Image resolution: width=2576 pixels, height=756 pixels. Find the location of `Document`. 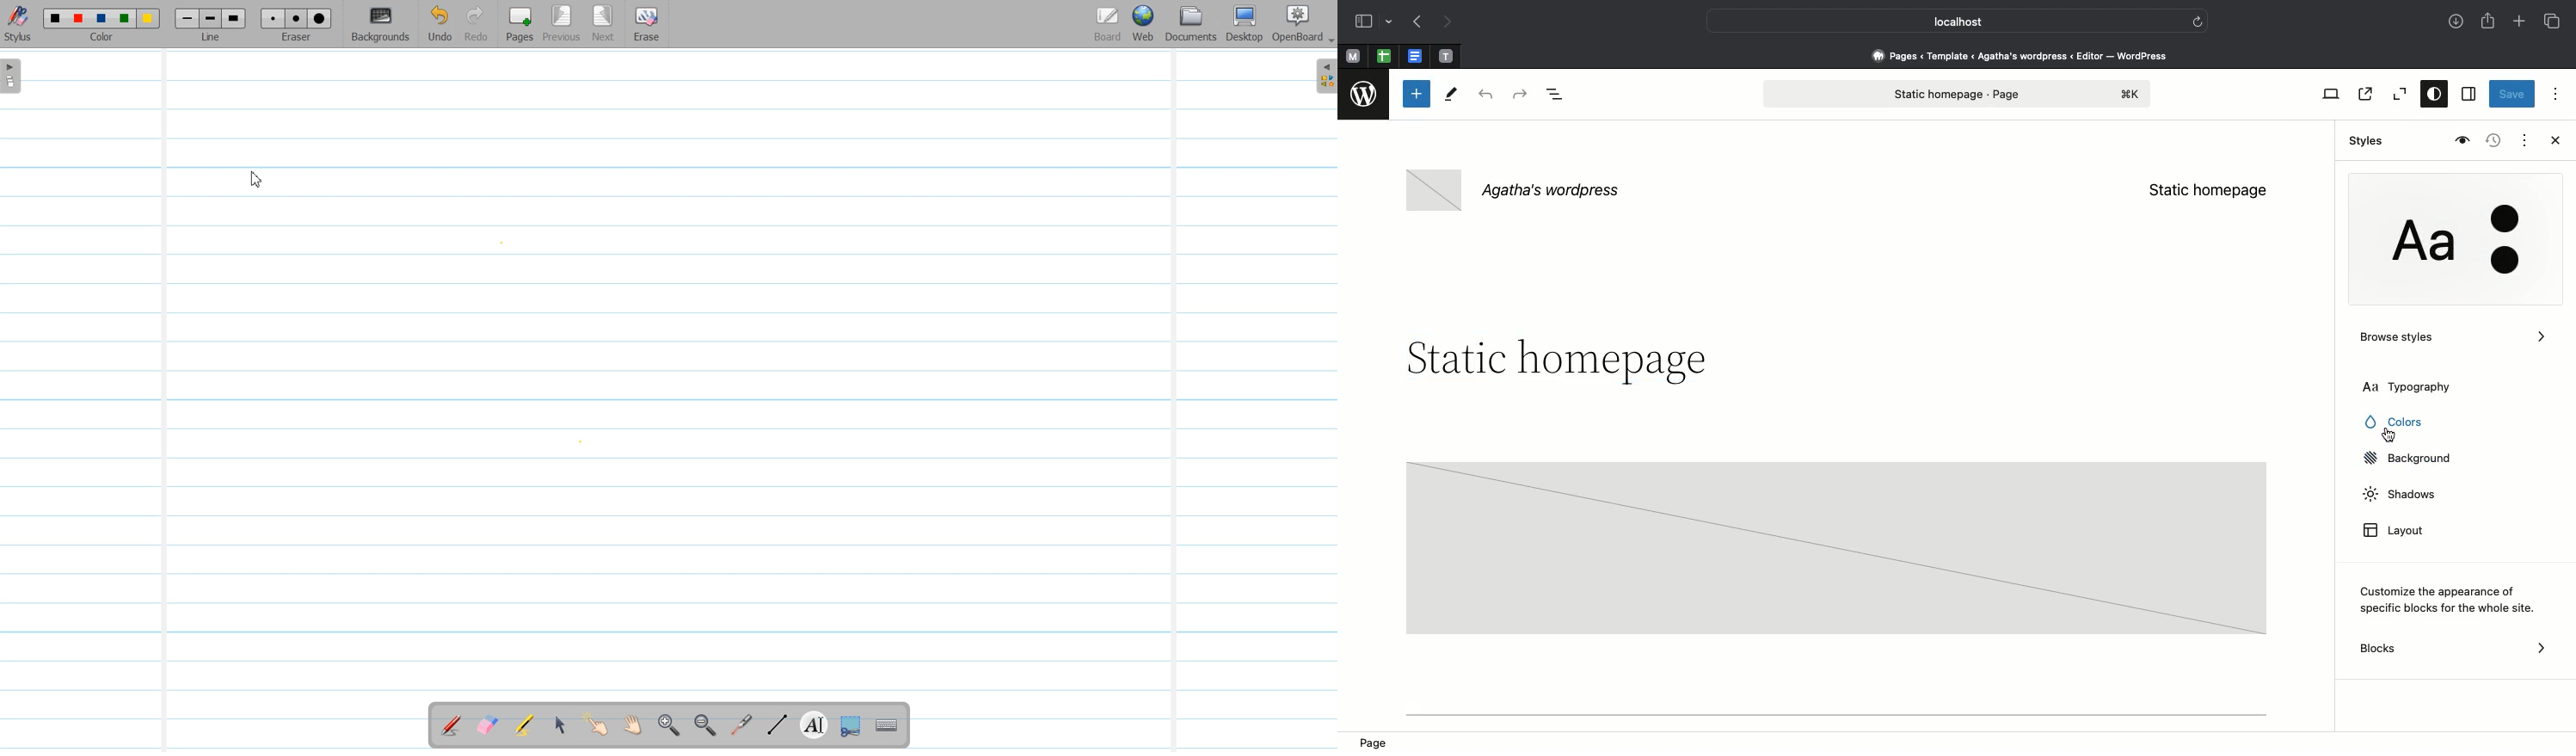

Document is located at coordinates (1192, 24).